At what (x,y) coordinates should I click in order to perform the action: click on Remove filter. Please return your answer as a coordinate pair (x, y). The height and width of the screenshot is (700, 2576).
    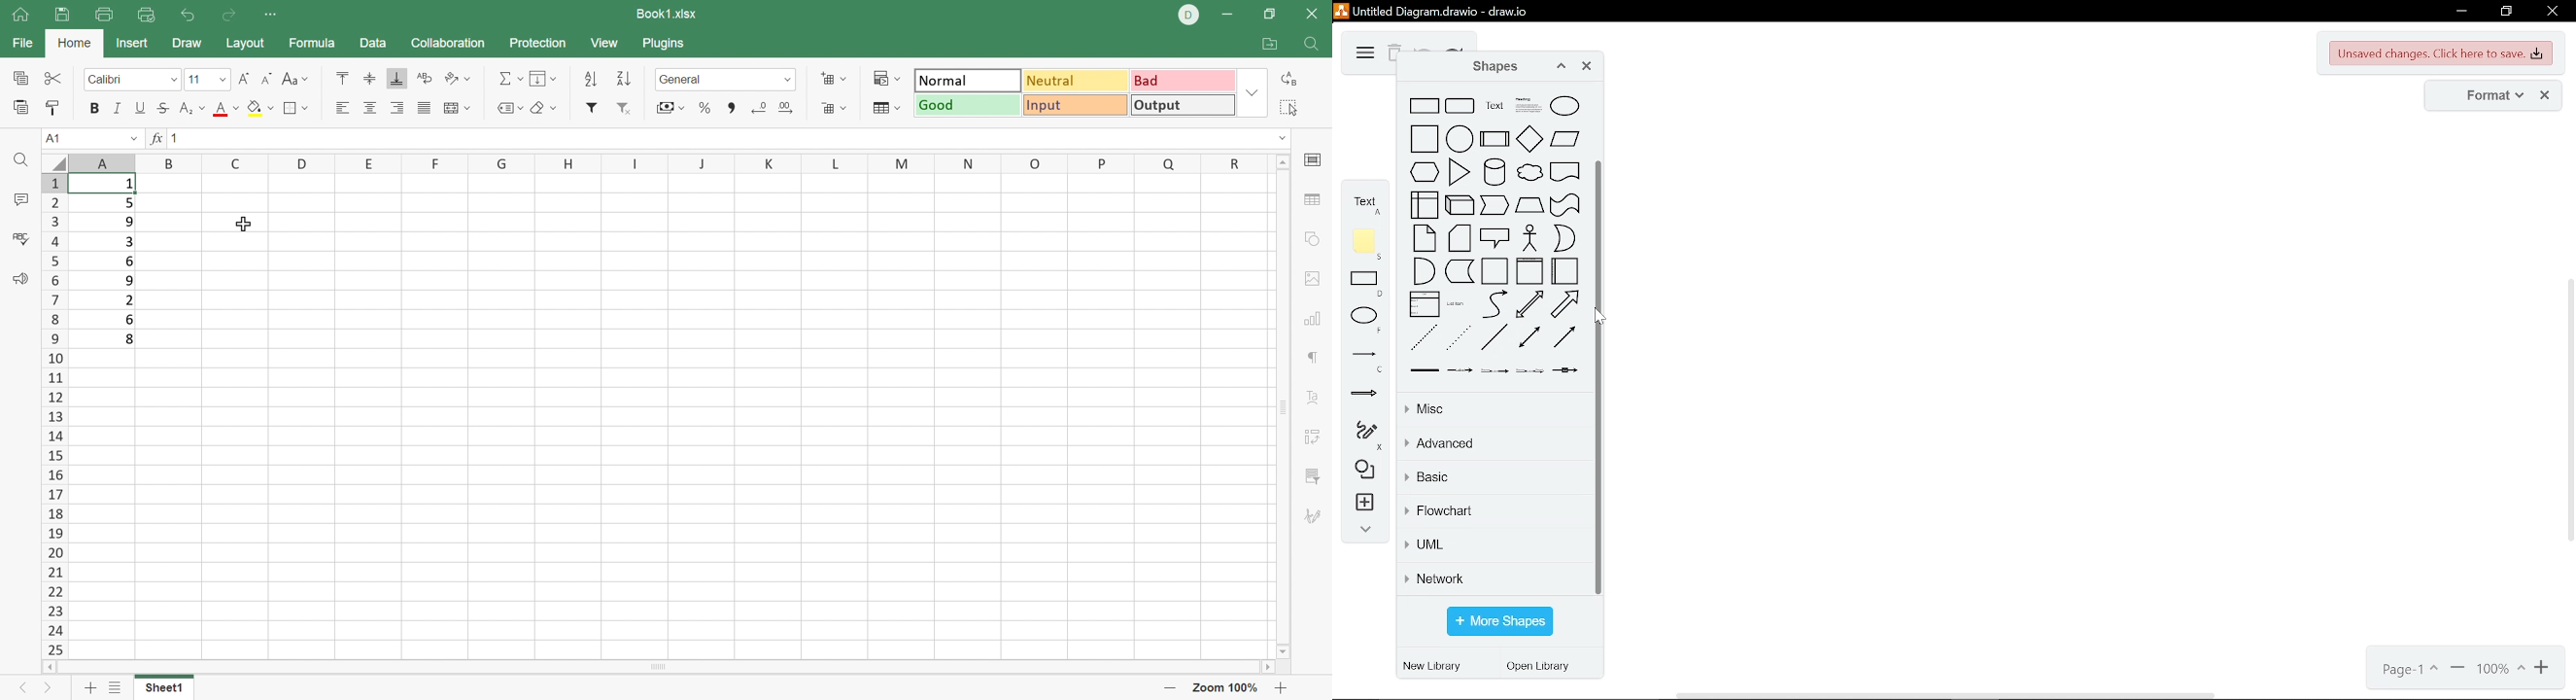
    Looking at the image, I should click on (622, 107).